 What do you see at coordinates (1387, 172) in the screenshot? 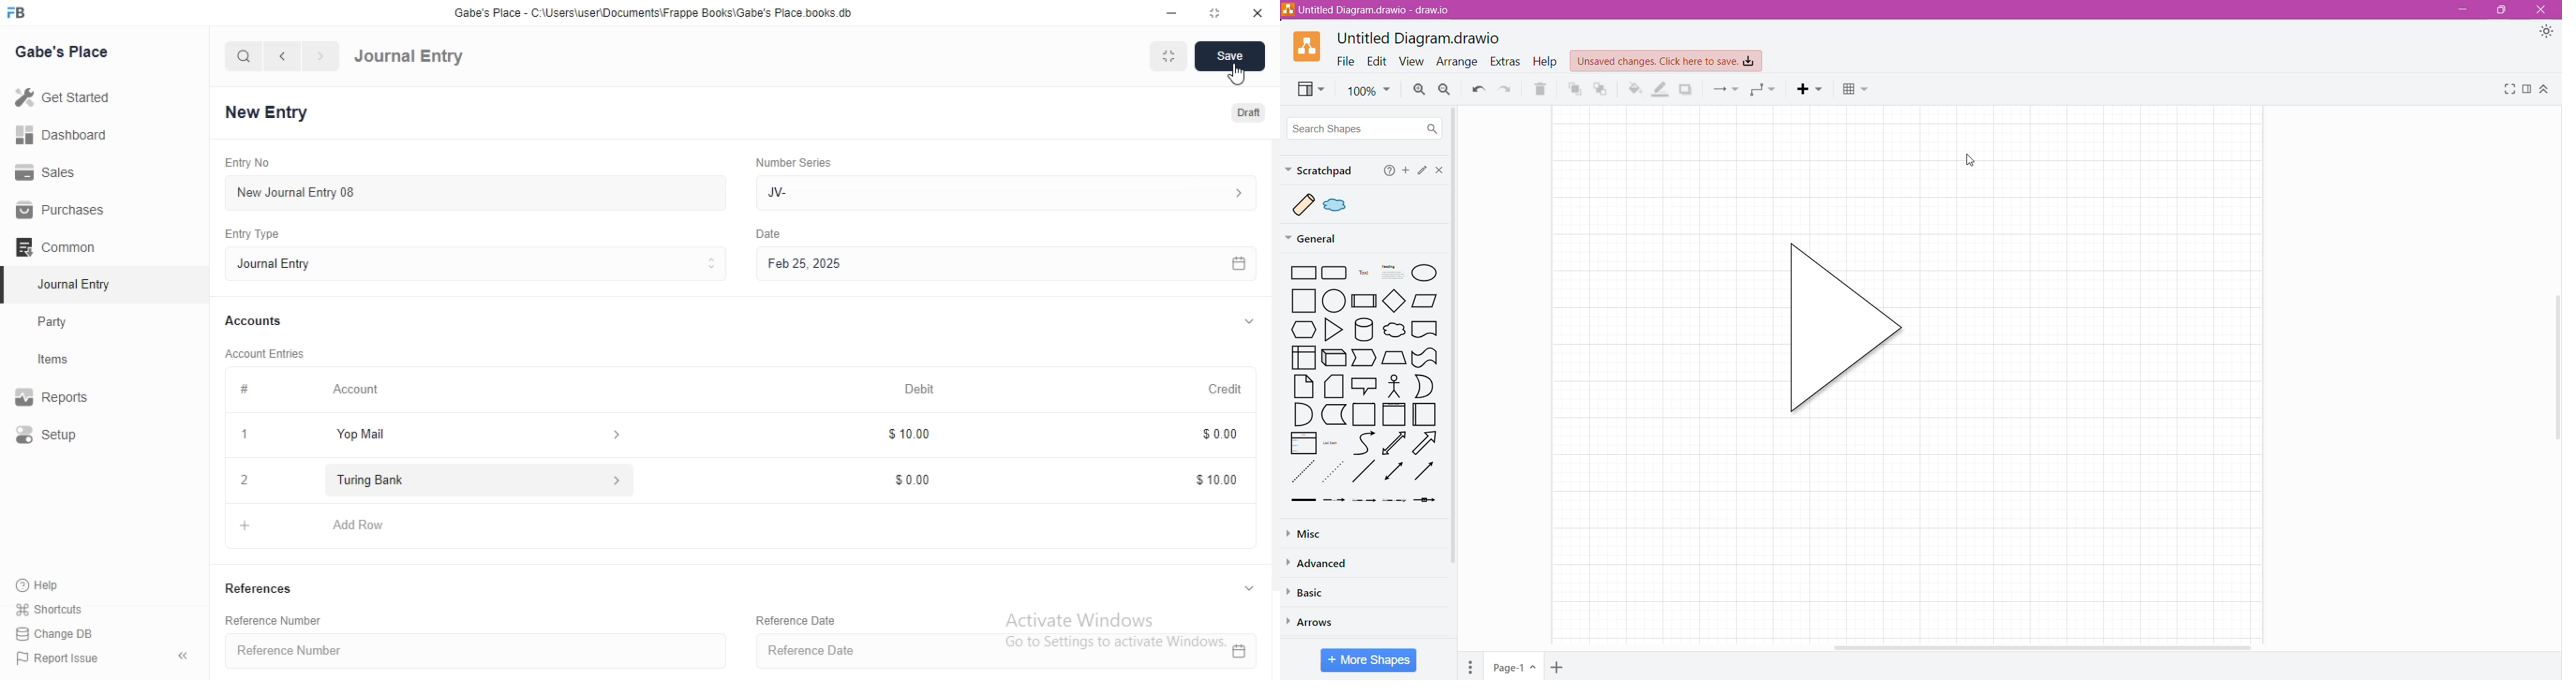
I see `Help` at bounding box center [1387, 172].